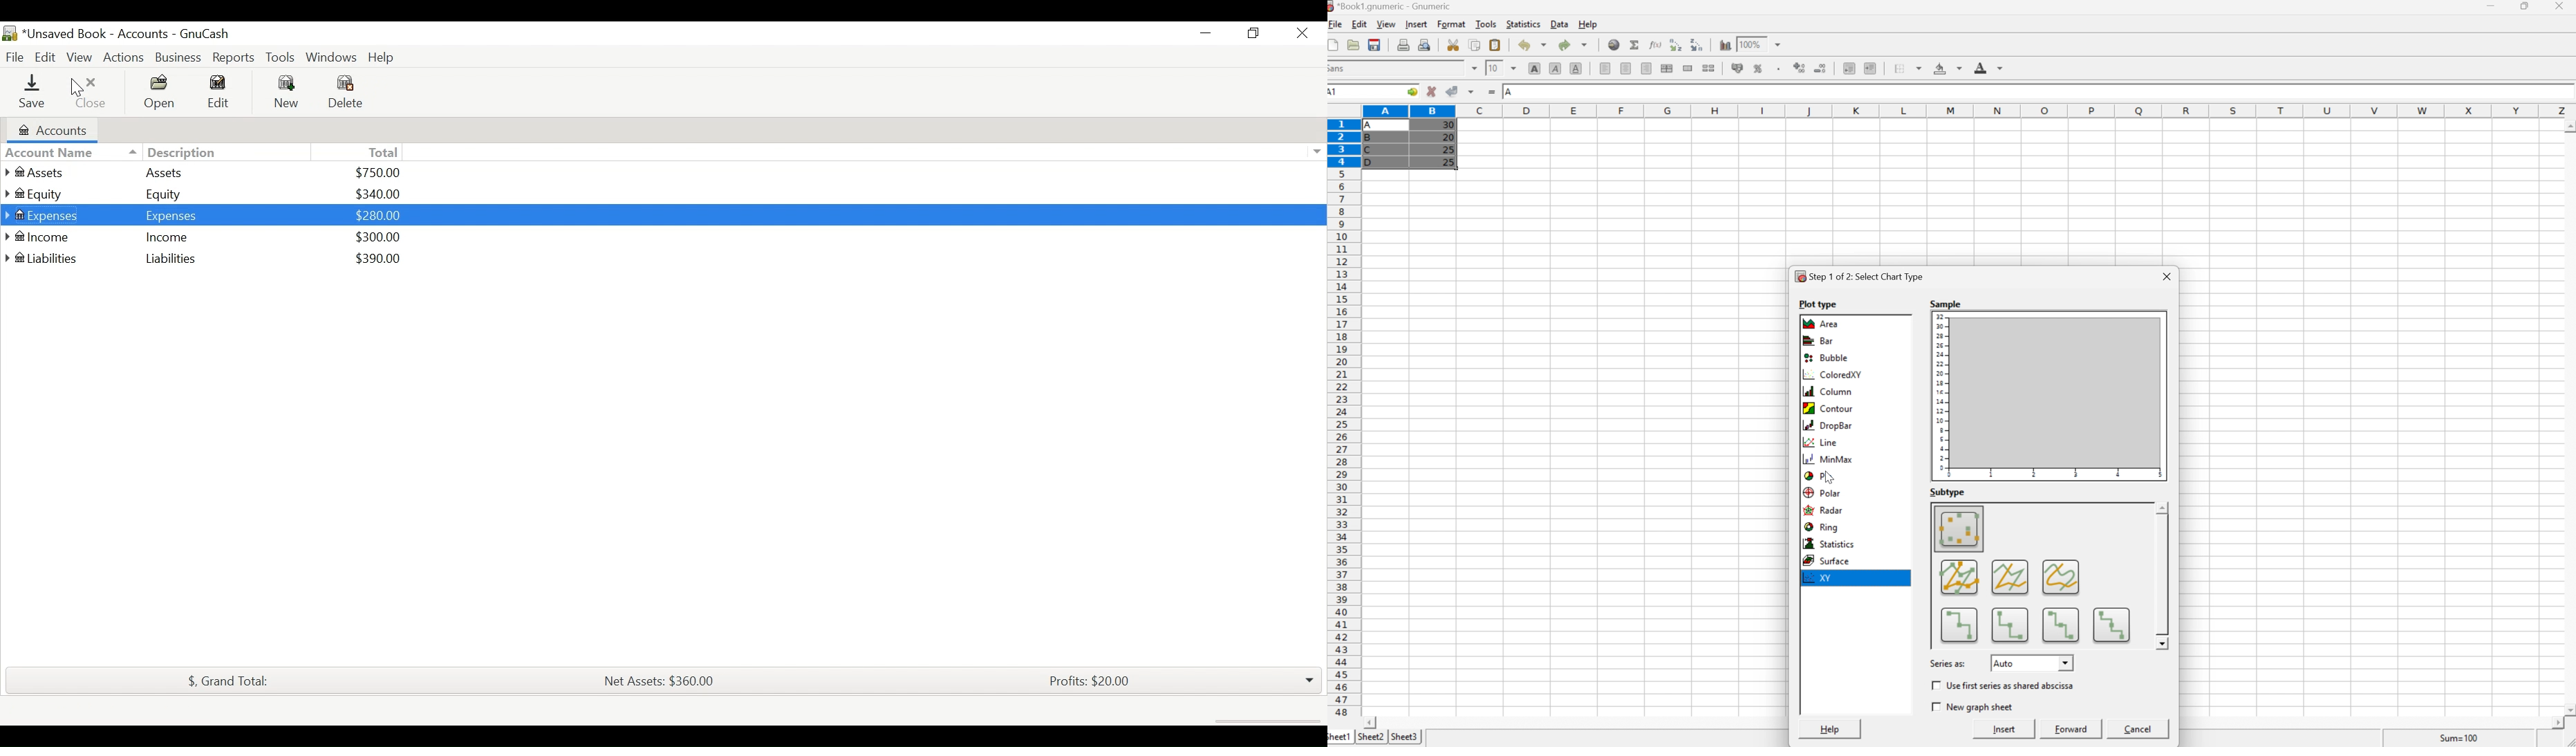  Describe the element at coordinates (1451, 91) in the screenshot. I see `Accept Changes` at that location.